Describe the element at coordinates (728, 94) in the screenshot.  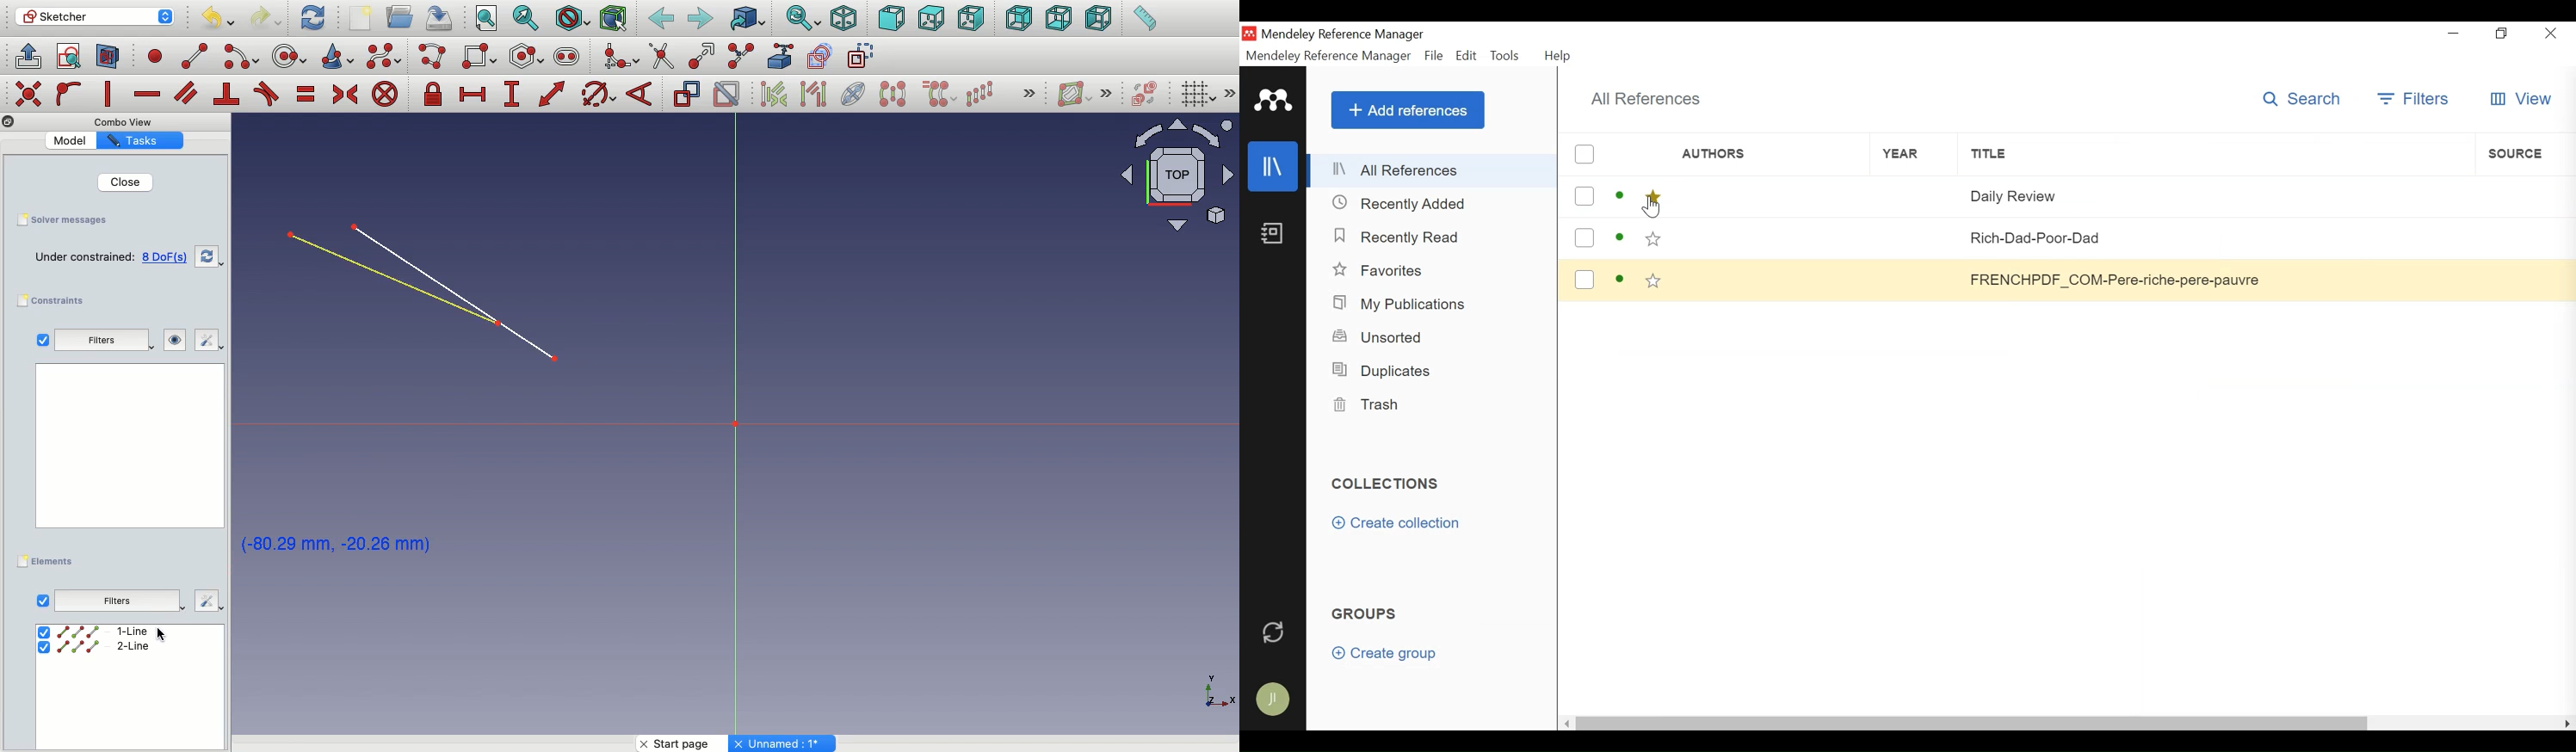
I see `Activate/deactivate constraint` at that location.